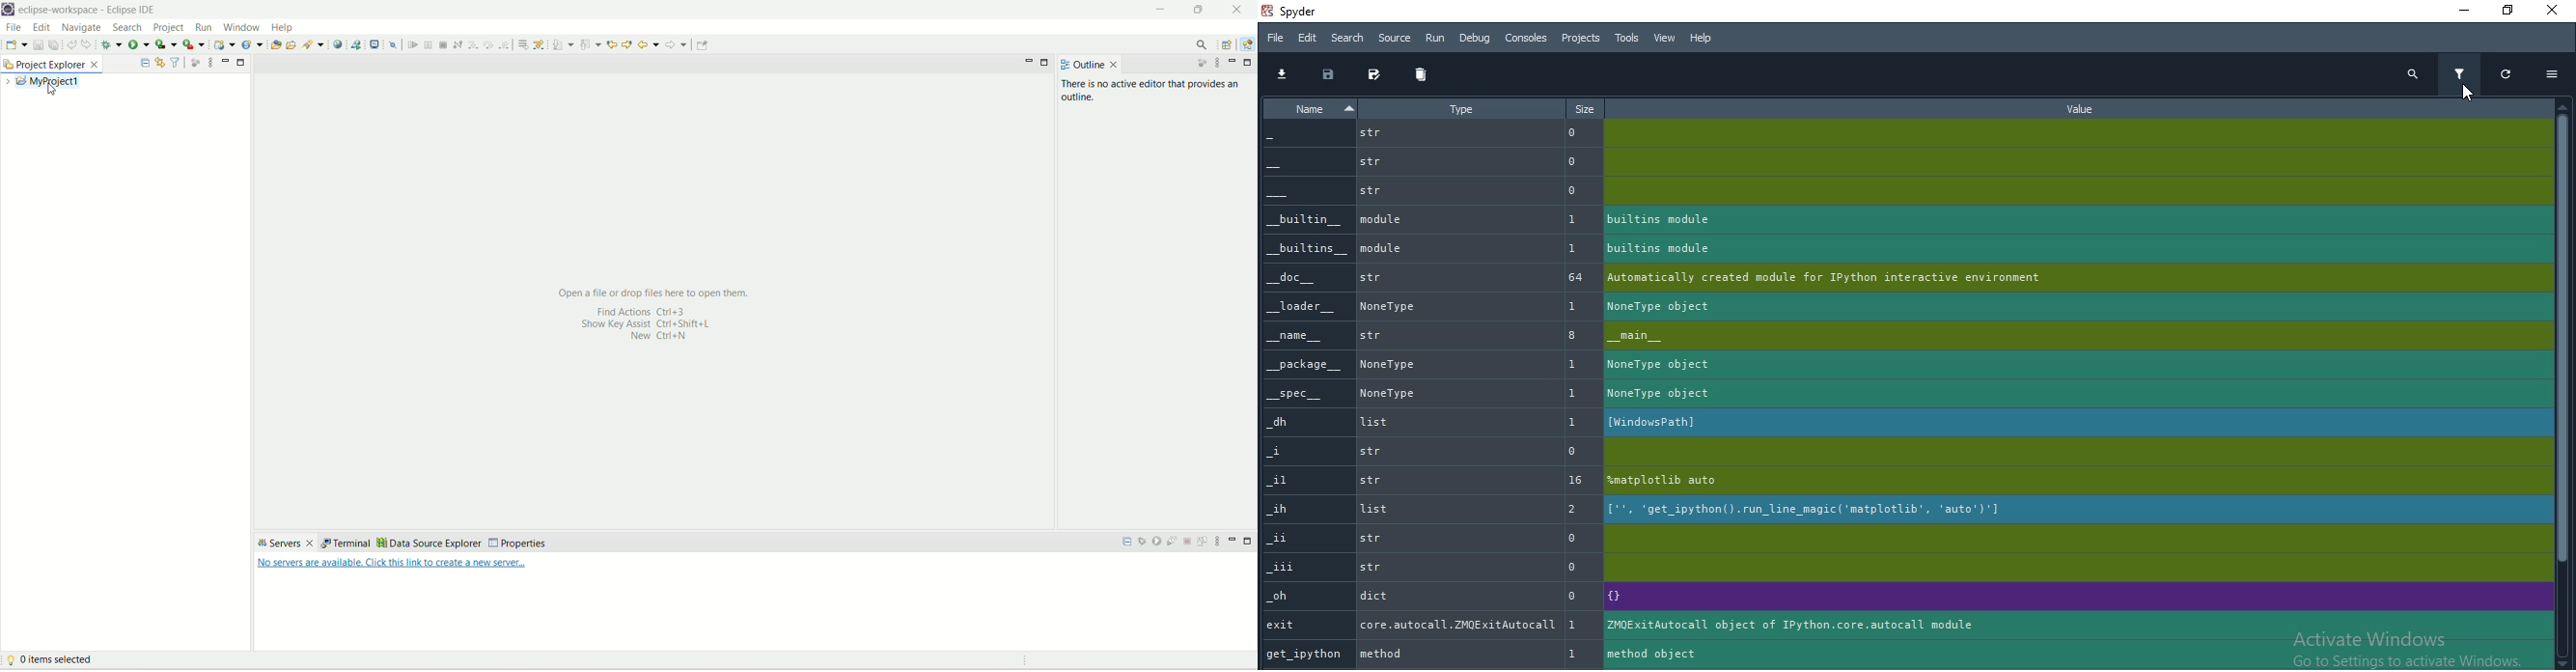 The height and width of the screenshot is (672, 2576). Describe the element at coordinates (649, 45) in the screenshot. I see `back` at that location.